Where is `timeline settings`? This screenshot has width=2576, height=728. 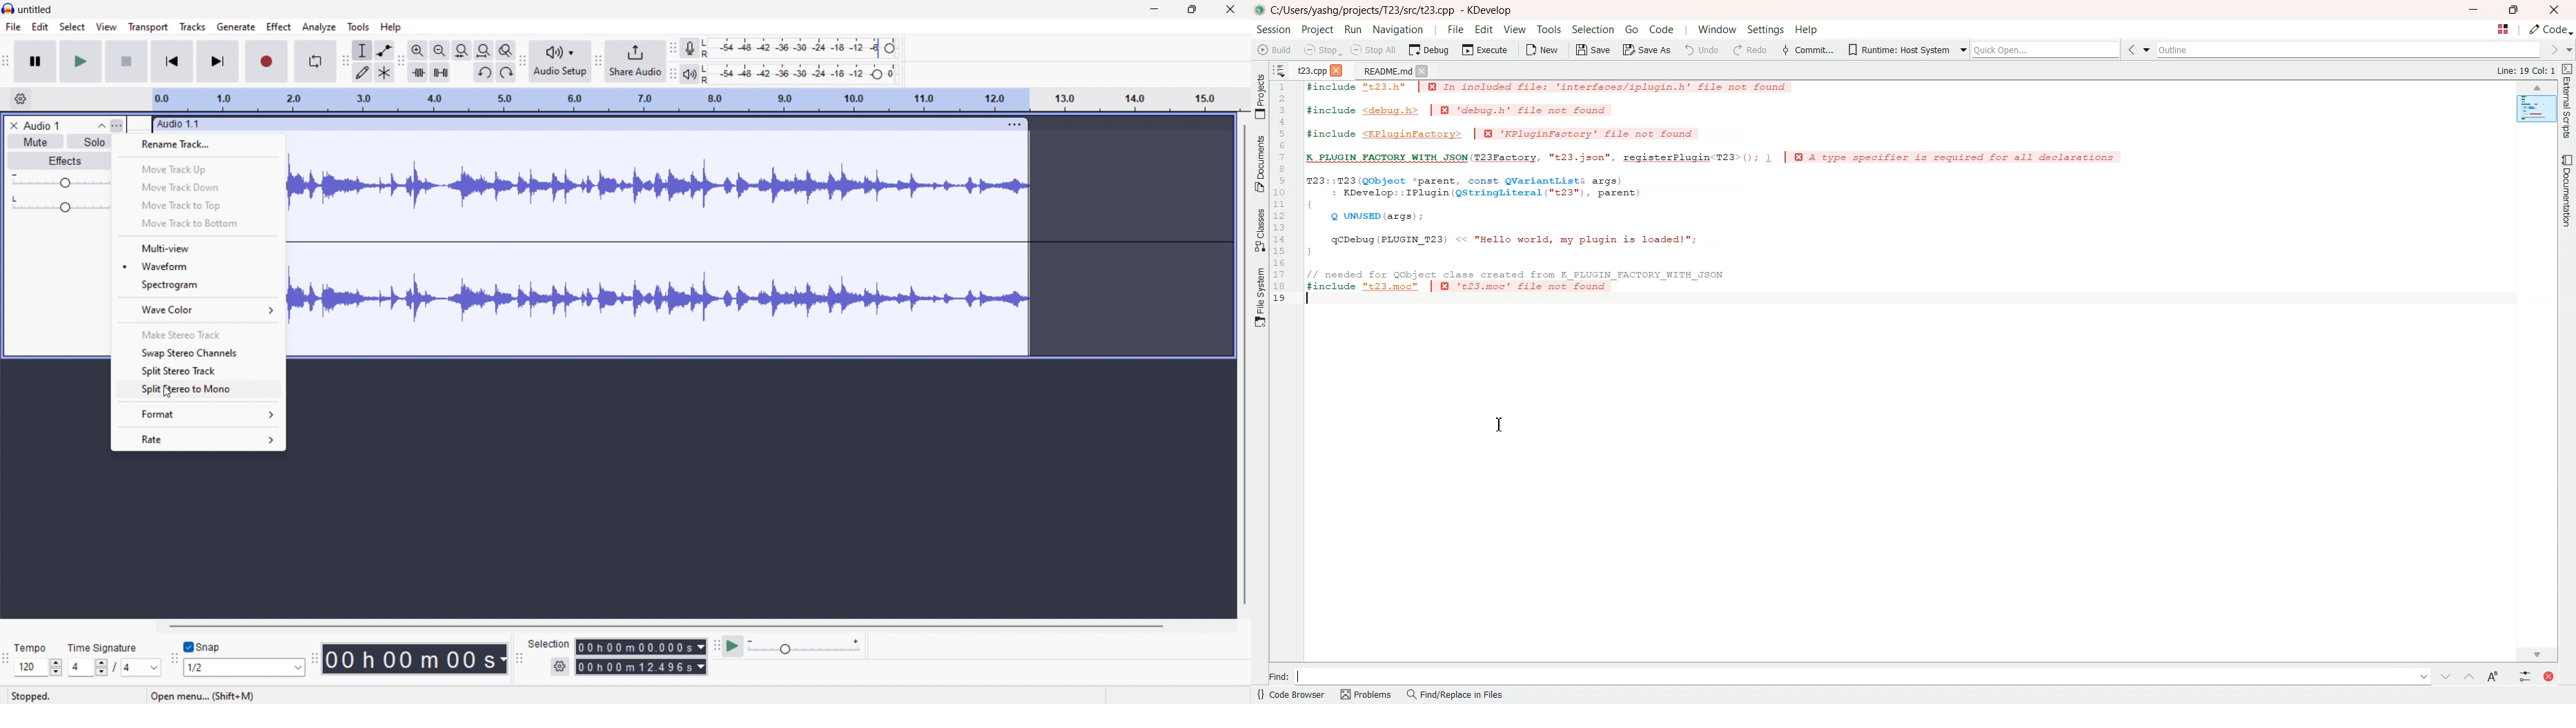
timeline settings is located at coordinates (20, 99).